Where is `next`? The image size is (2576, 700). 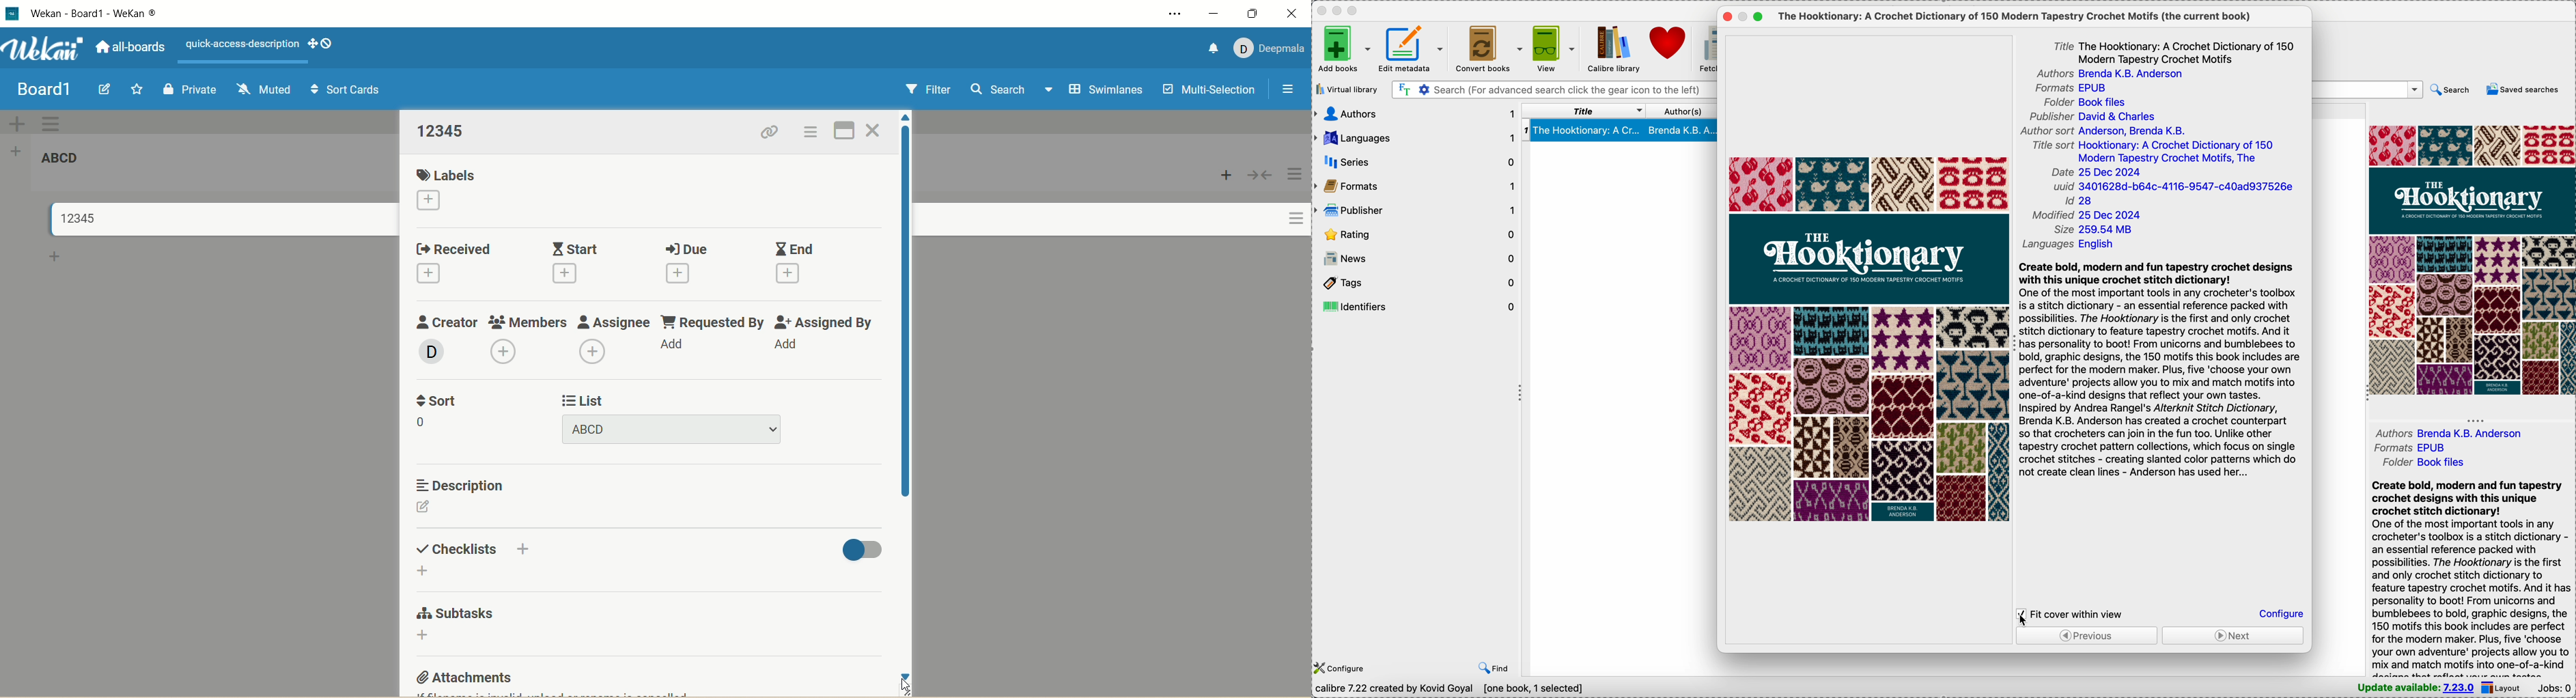 next is located at coordinates (2235, 636).